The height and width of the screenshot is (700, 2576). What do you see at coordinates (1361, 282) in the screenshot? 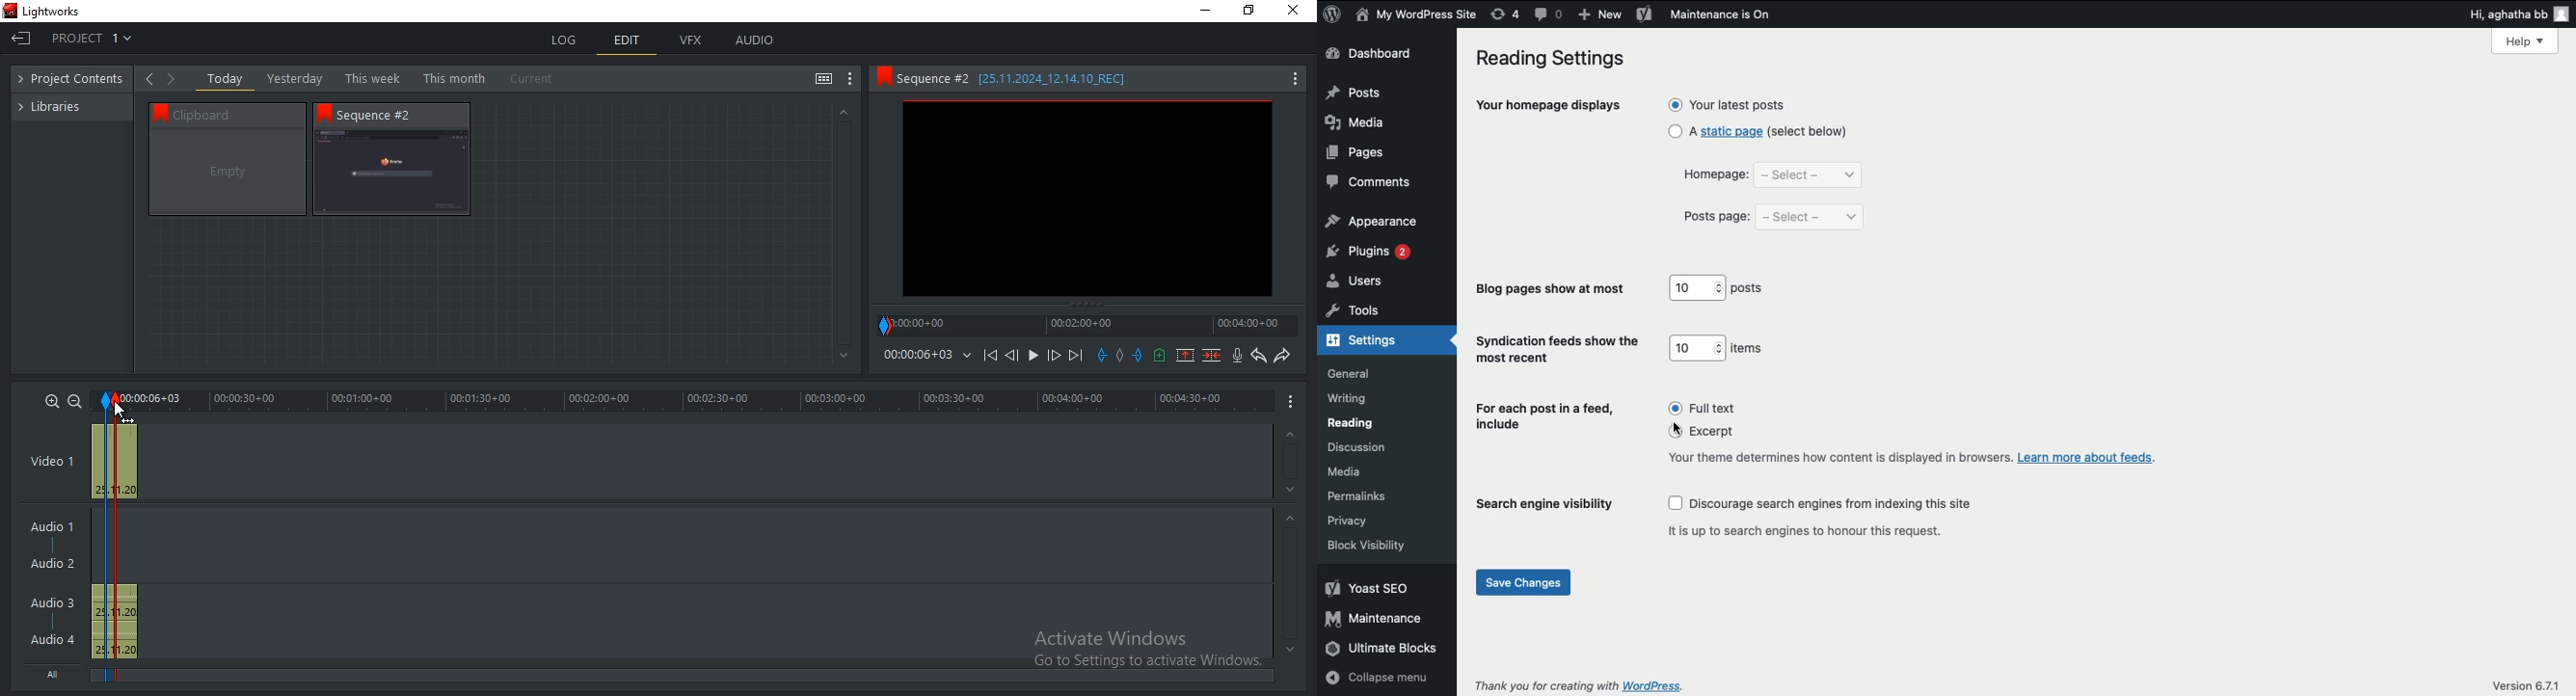
I see `users` at bounding box center [1361, 282].